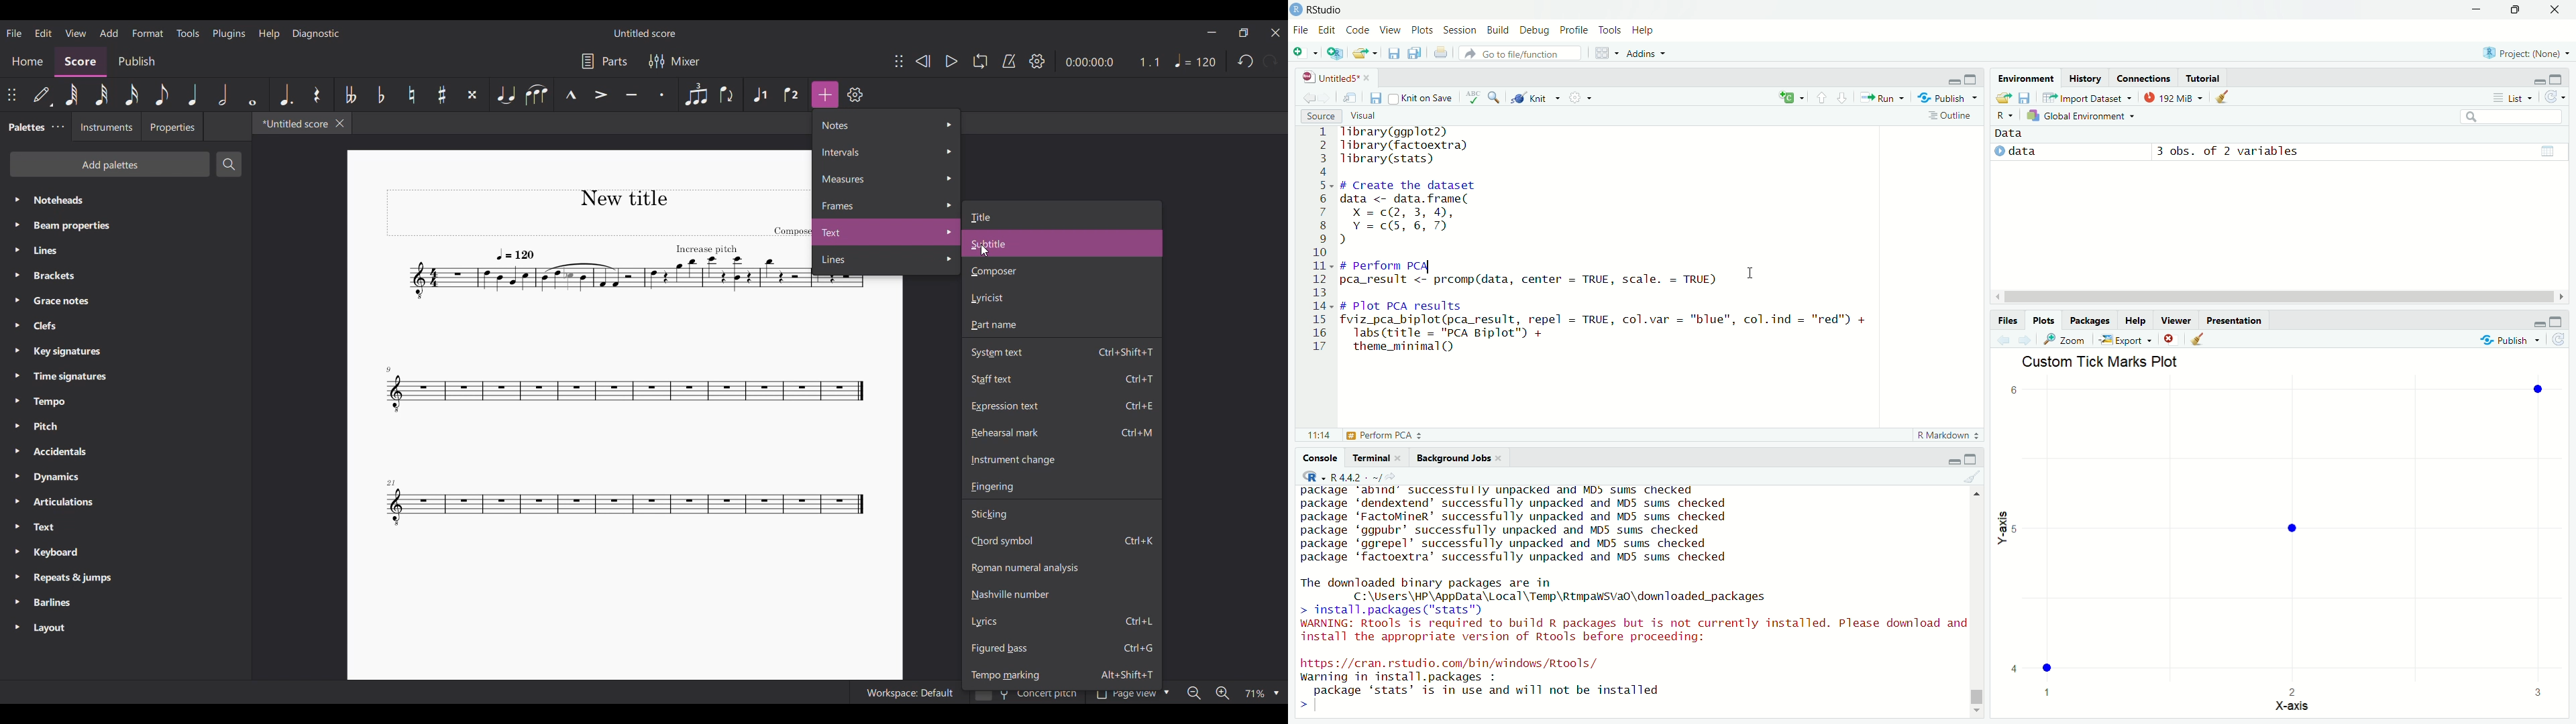 The height and width of the screenshot is (728, 2576). Describe the element at coordinates (1458, 458) in the screenshot. I see `background jobs` at that location.